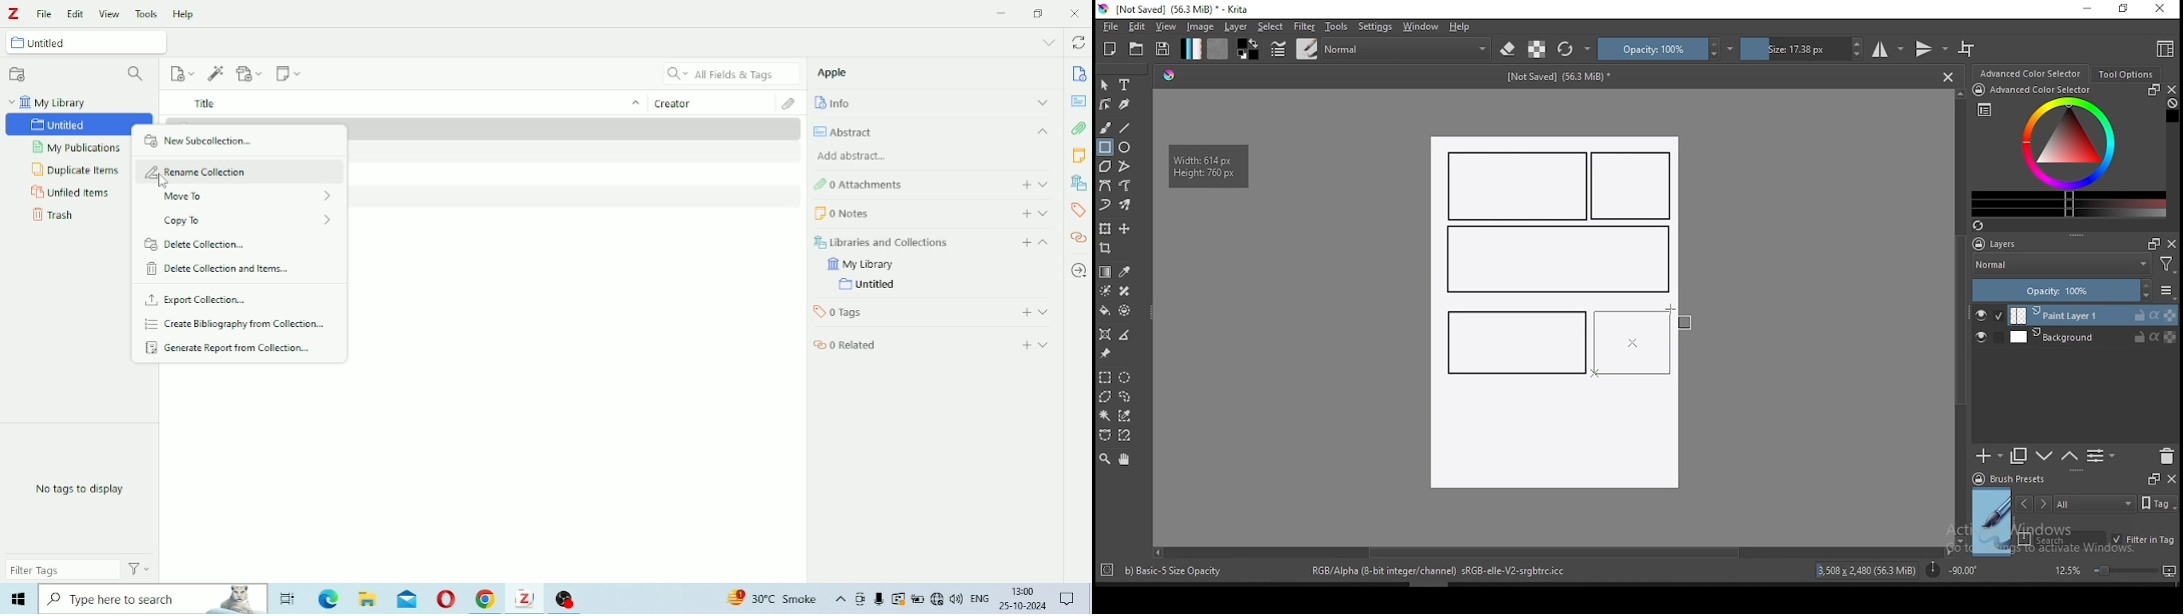 The width and height of the screenshot is (2184, 616). What do you see at coordinates (1105, 228) in the screenshot?
I see `transform a layer or a selection` at bounding box center [1105, 228].